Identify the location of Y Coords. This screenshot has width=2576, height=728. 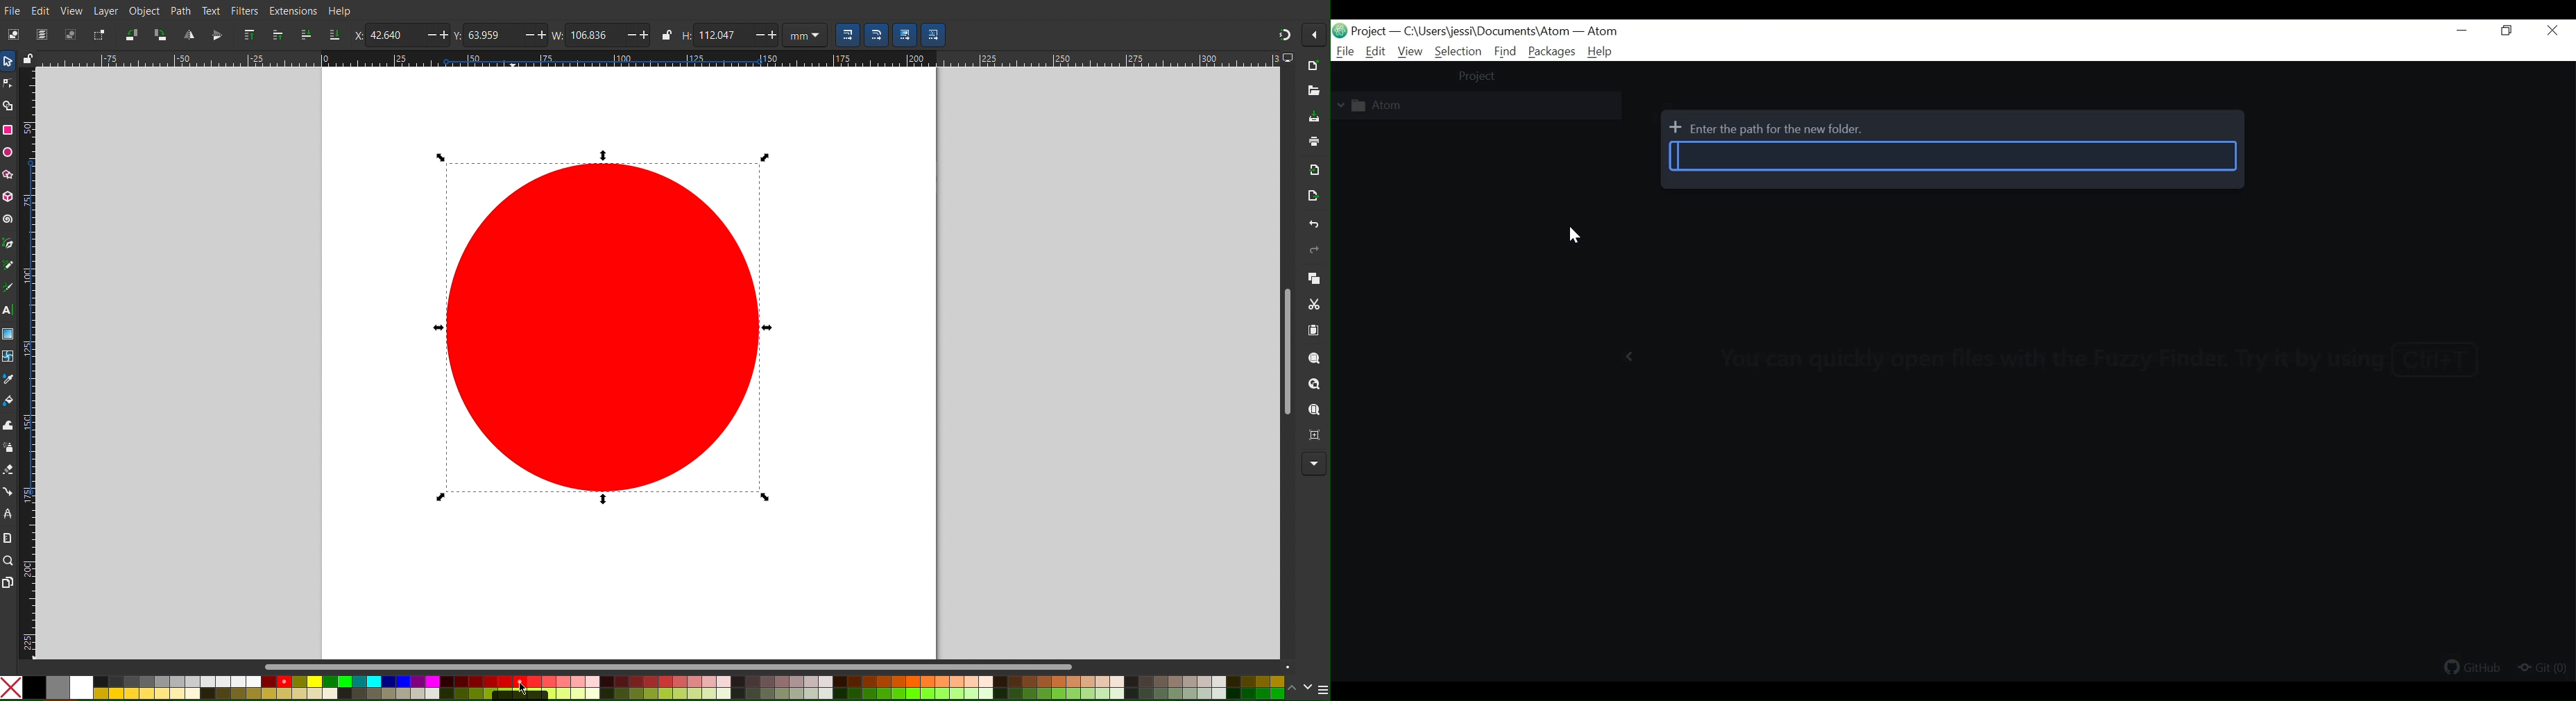
(460, 35).